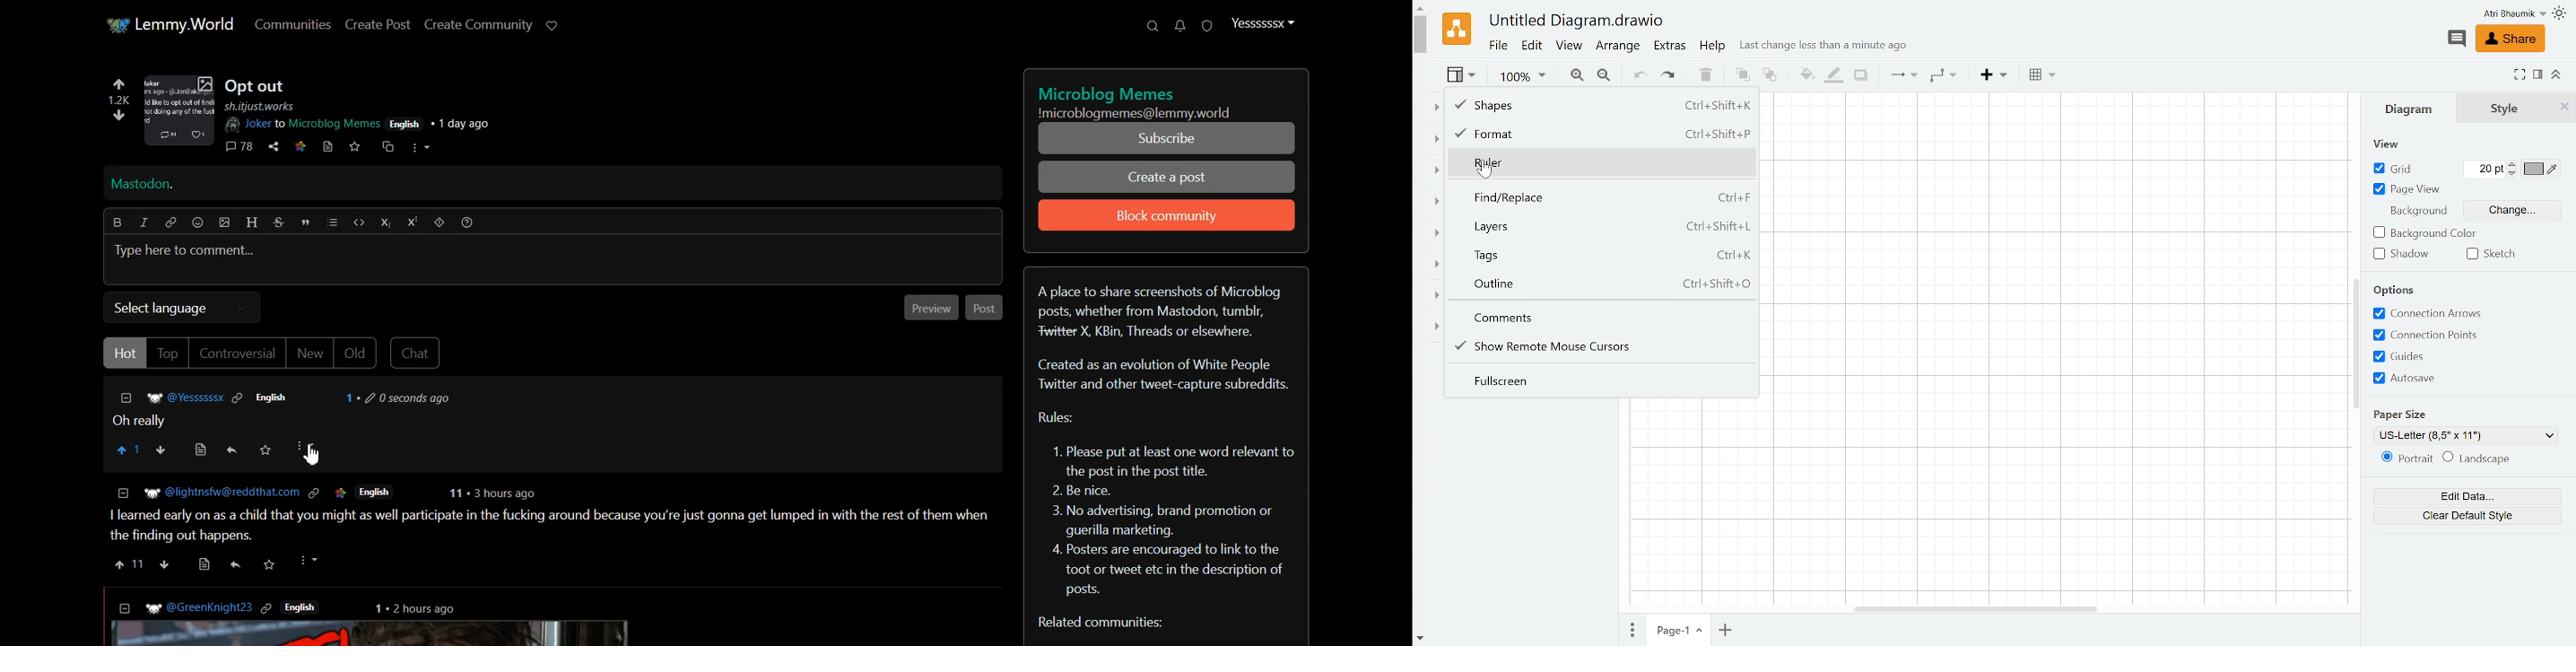 The height and width of the screenshot is (672, 2576). What do you see at coordinates (317, 457) in the screenshot?
I see `cursor` at bounding box center [317, 457].